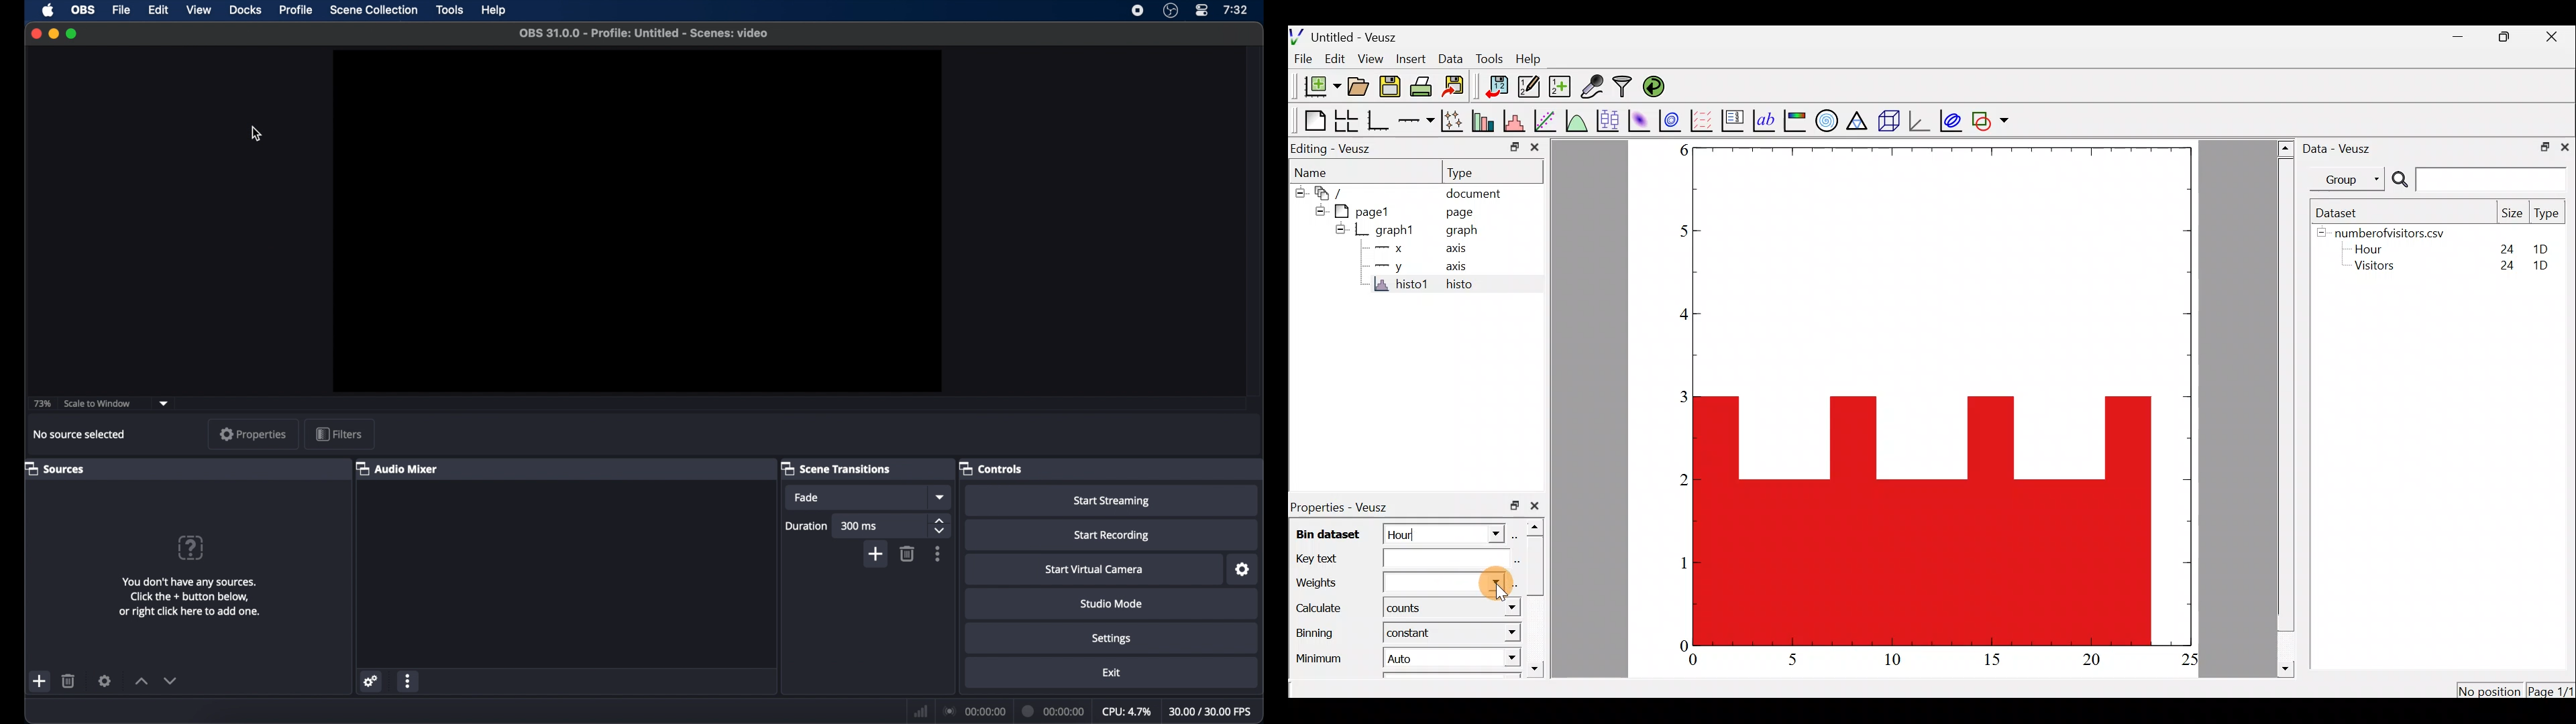 This screenshot has height=728, width=2576. Describe the element at coordinates (877, 556) in the screenshot. I see `add scene transition` at that location.